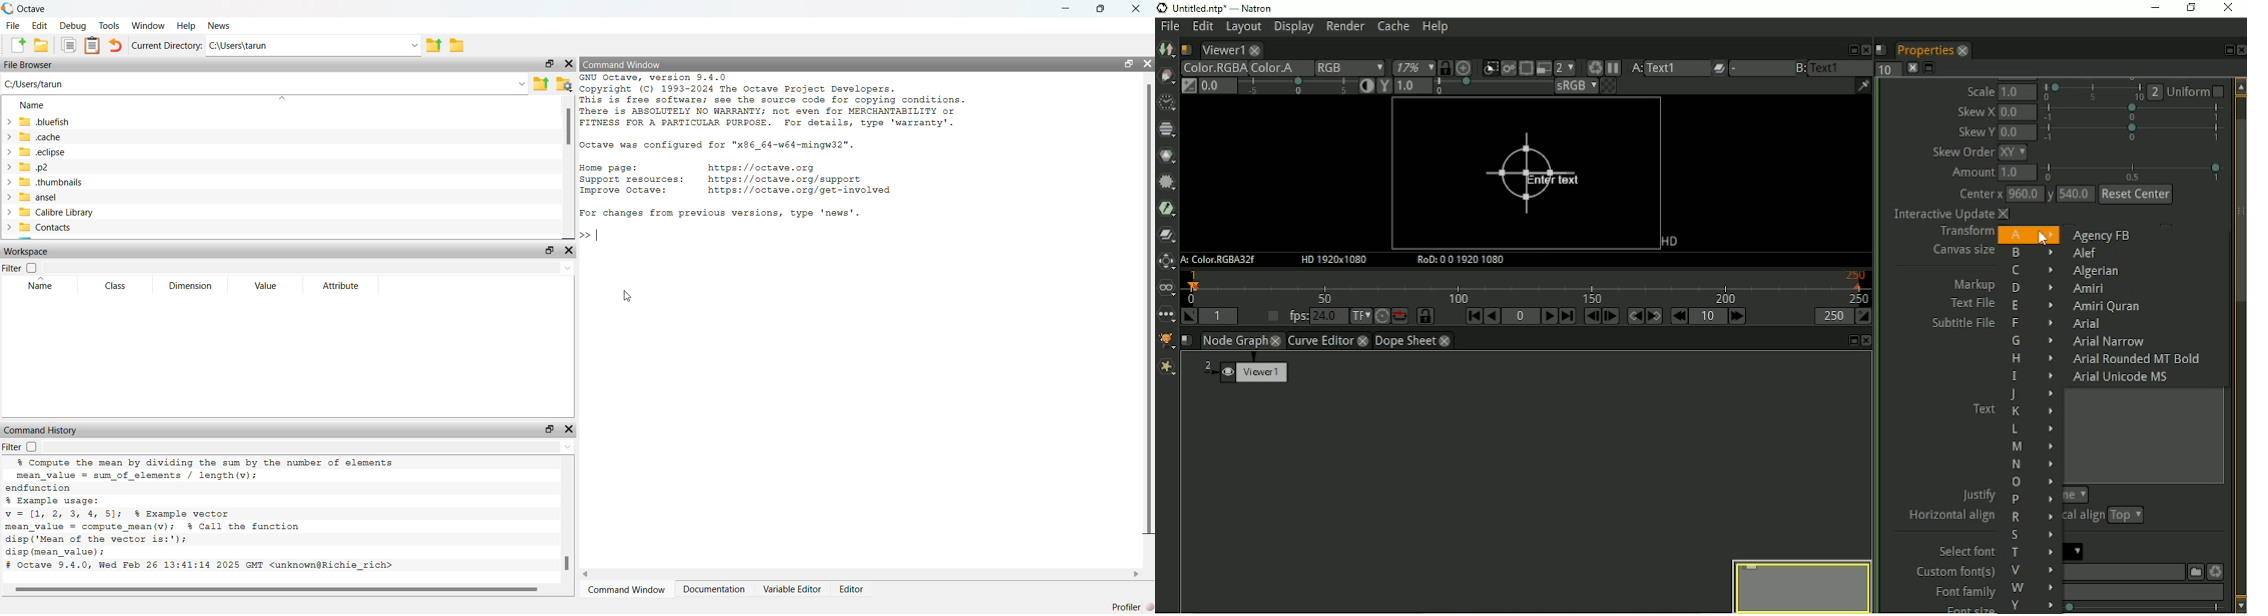 This screenshot has height=616, width=2268. Describe the element at coordinates (541, 84) in the screenshot. I see `share folder` at that location.